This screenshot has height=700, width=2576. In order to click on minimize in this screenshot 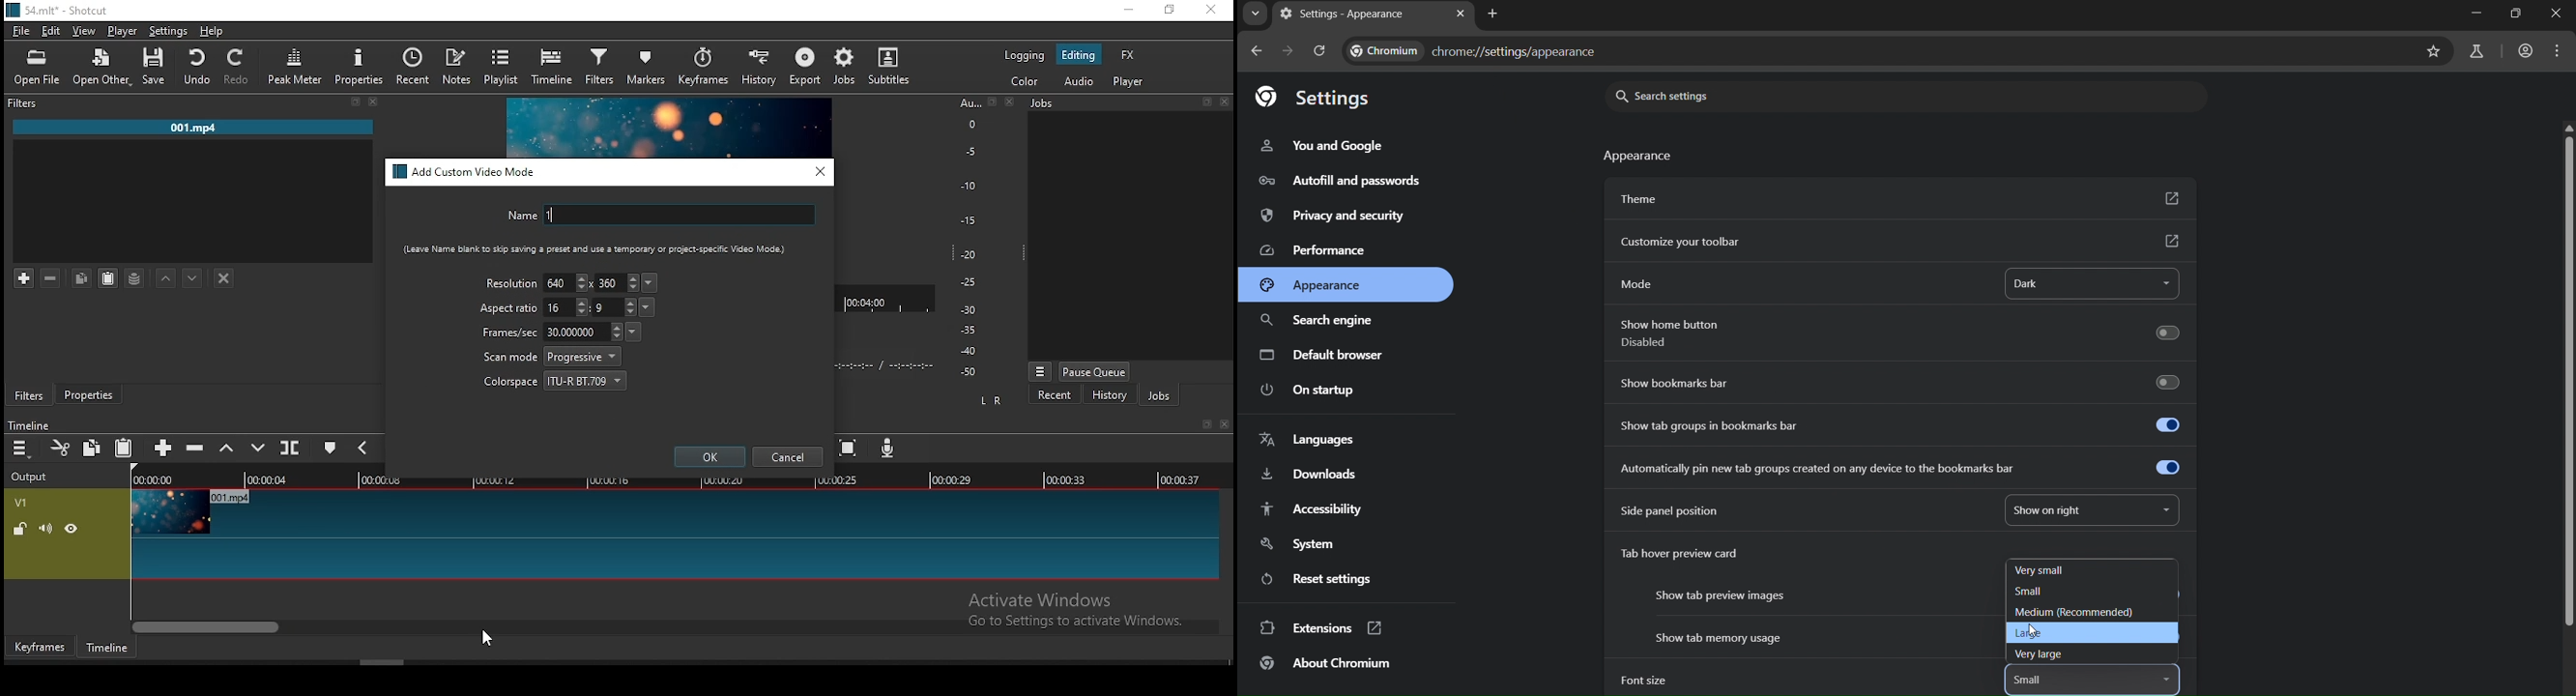, I will do `click(2479, 13)`.